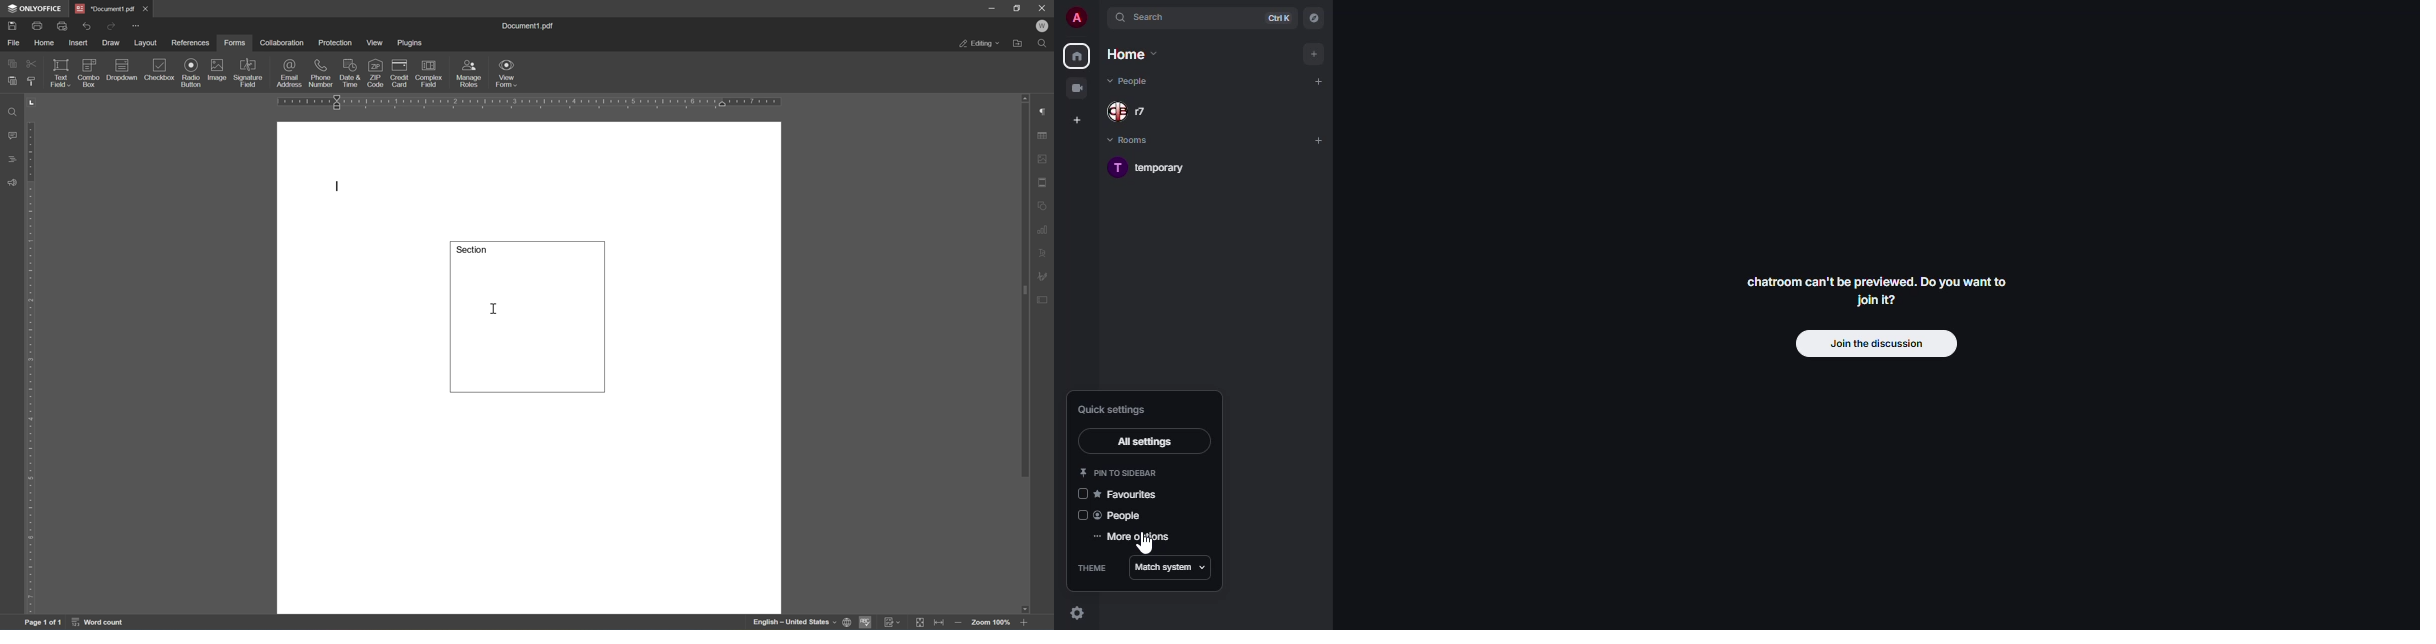  I want to click on ctrl K, so click(1277, 18).